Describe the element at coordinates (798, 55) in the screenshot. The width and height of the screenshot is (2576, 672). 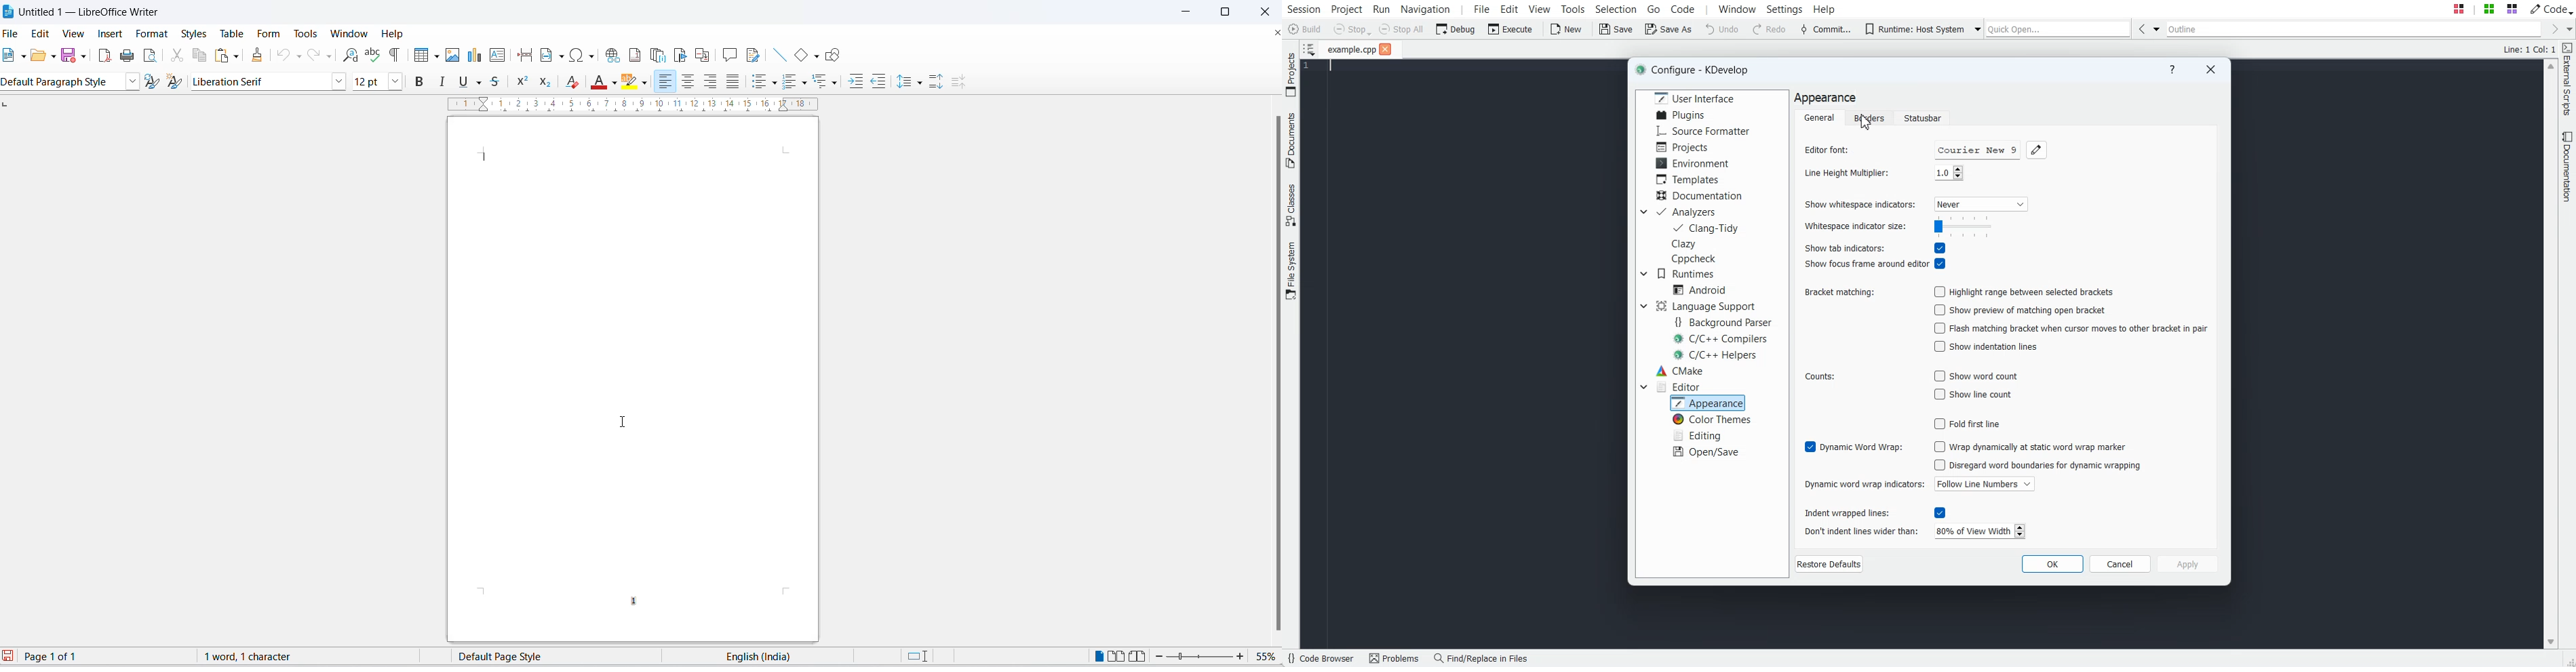
I see `basic shapes` at that location.